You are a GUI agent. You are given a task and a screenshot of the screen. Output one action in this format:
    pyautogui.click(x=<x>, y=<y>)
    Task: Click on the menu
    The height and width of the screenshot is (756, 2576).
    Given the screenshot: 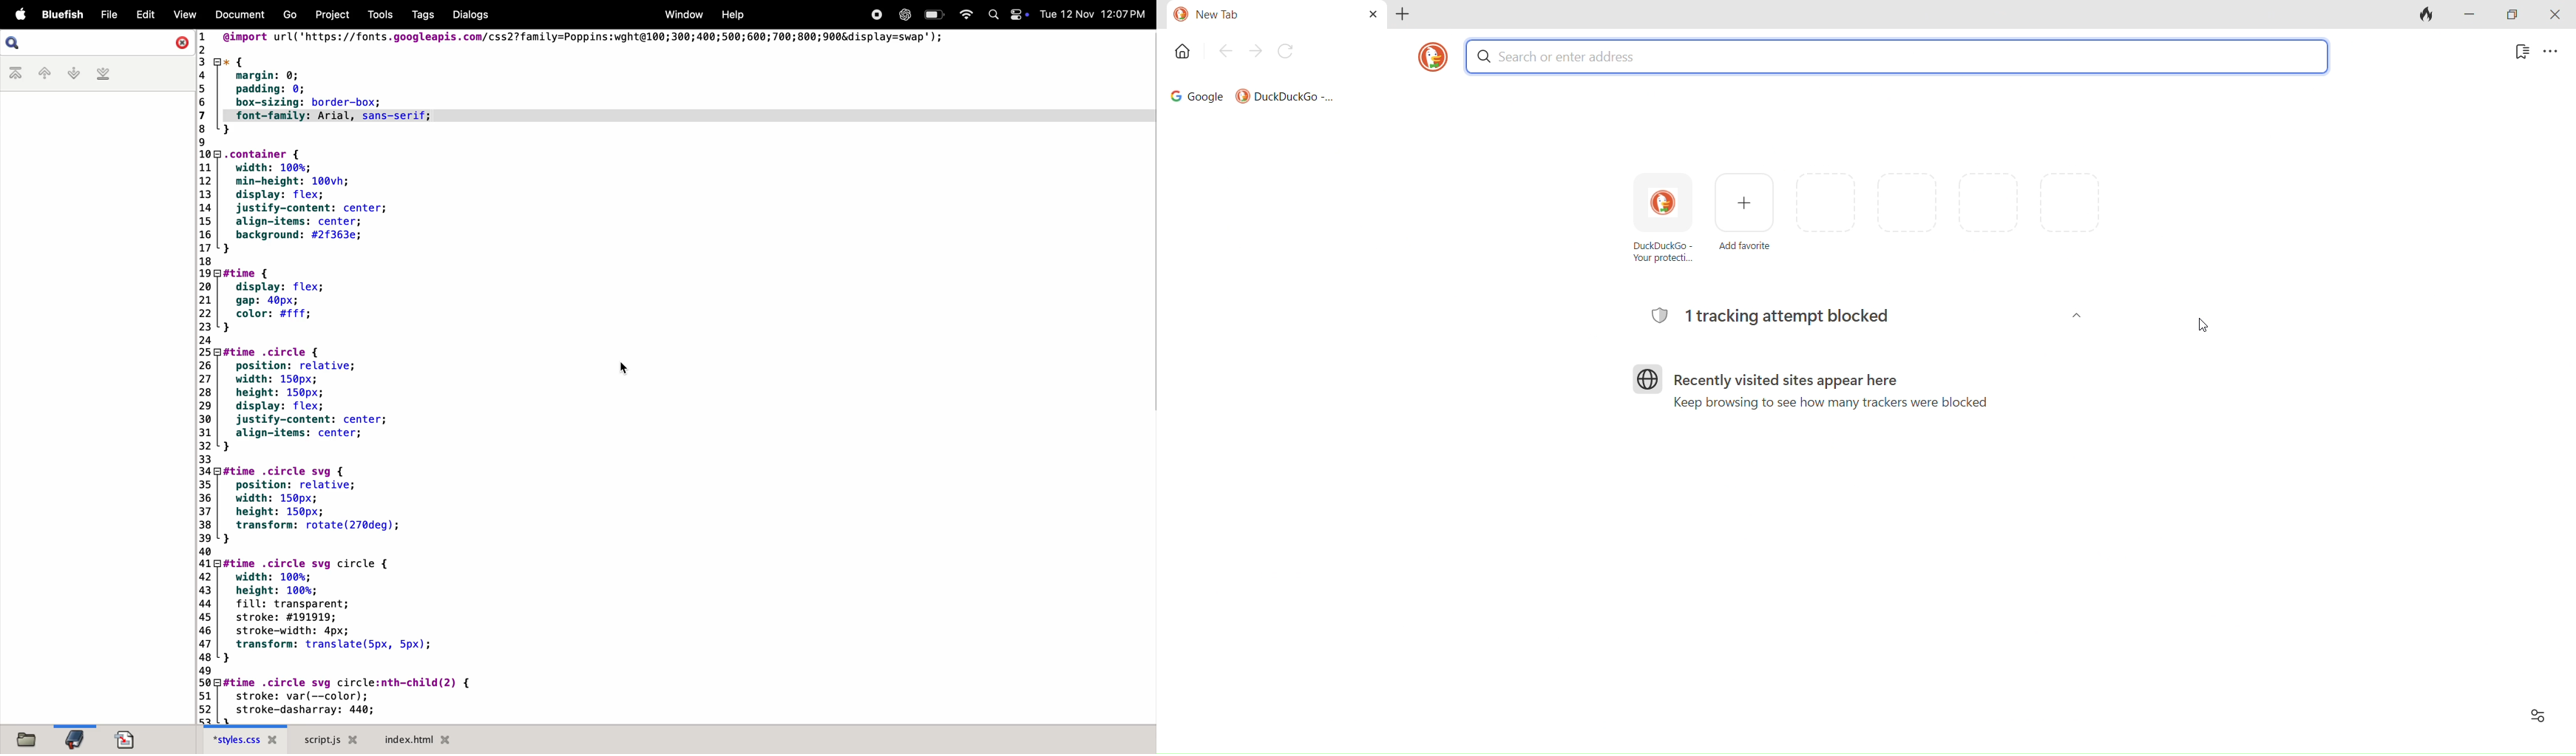 What is the action you would take?
    pyautogui.click(x=2555, y=55)
    